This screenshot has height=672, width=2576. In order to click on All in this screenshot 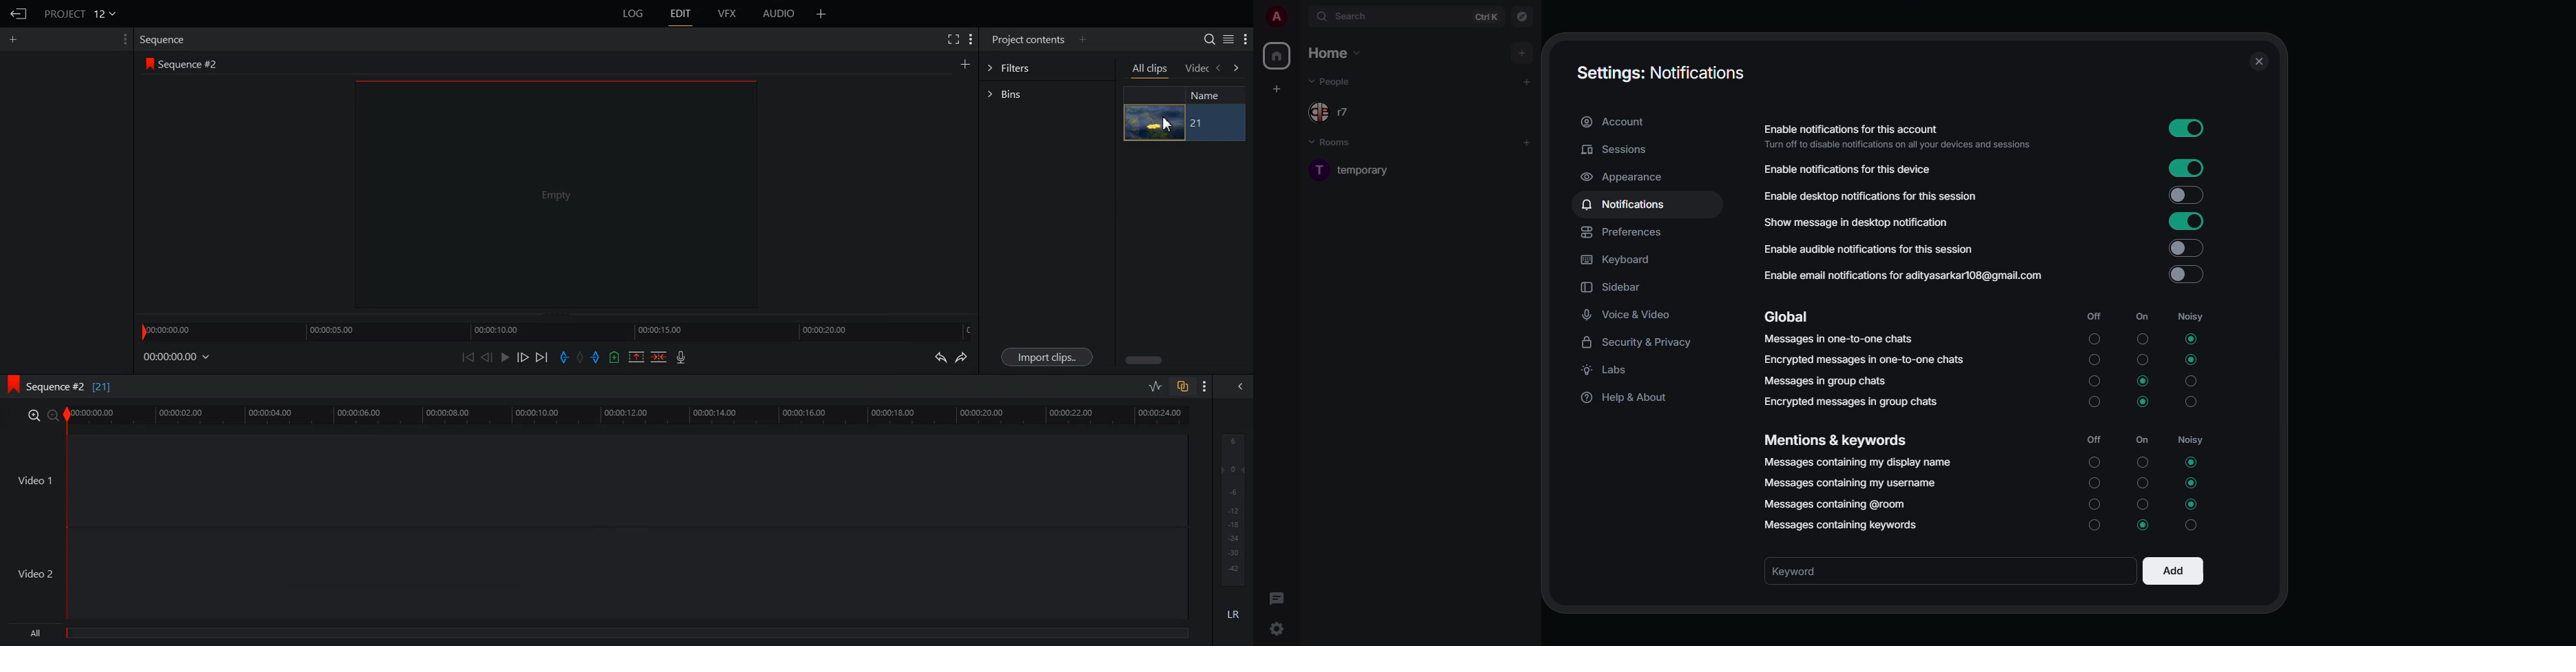, I will do `click(601, 635)`.